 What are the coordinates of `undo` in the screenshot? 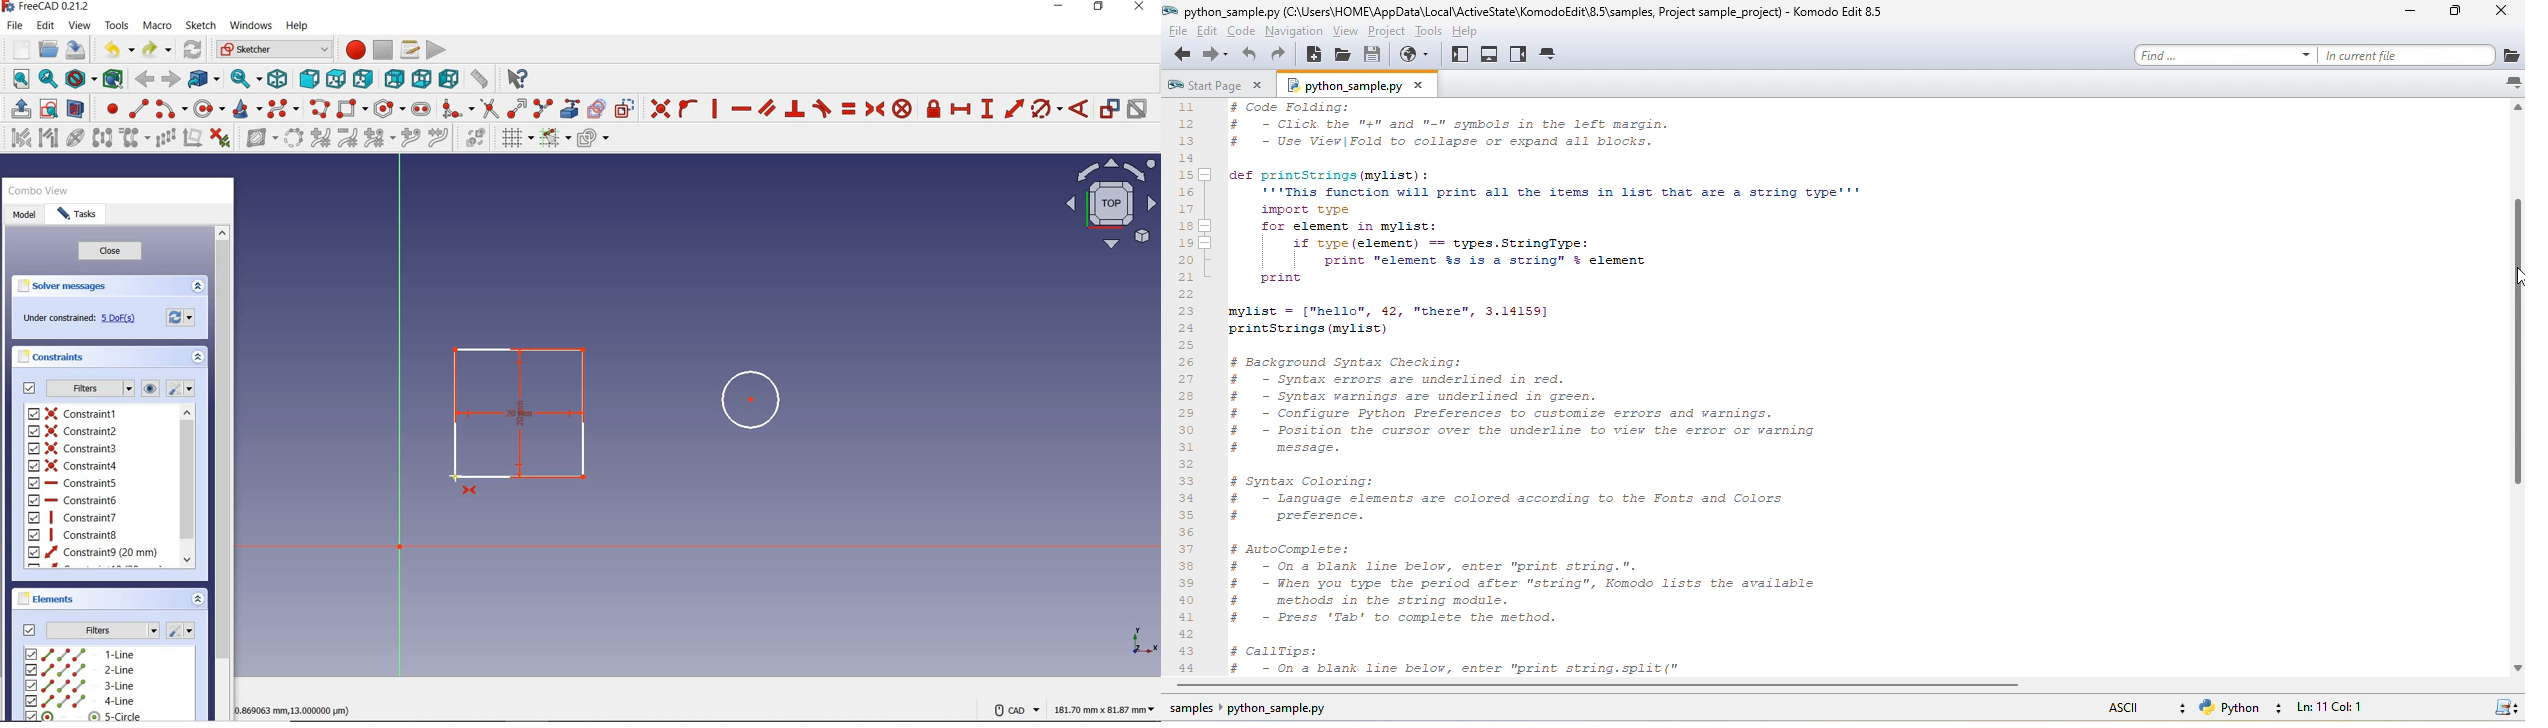 It's located at (1250, 55).